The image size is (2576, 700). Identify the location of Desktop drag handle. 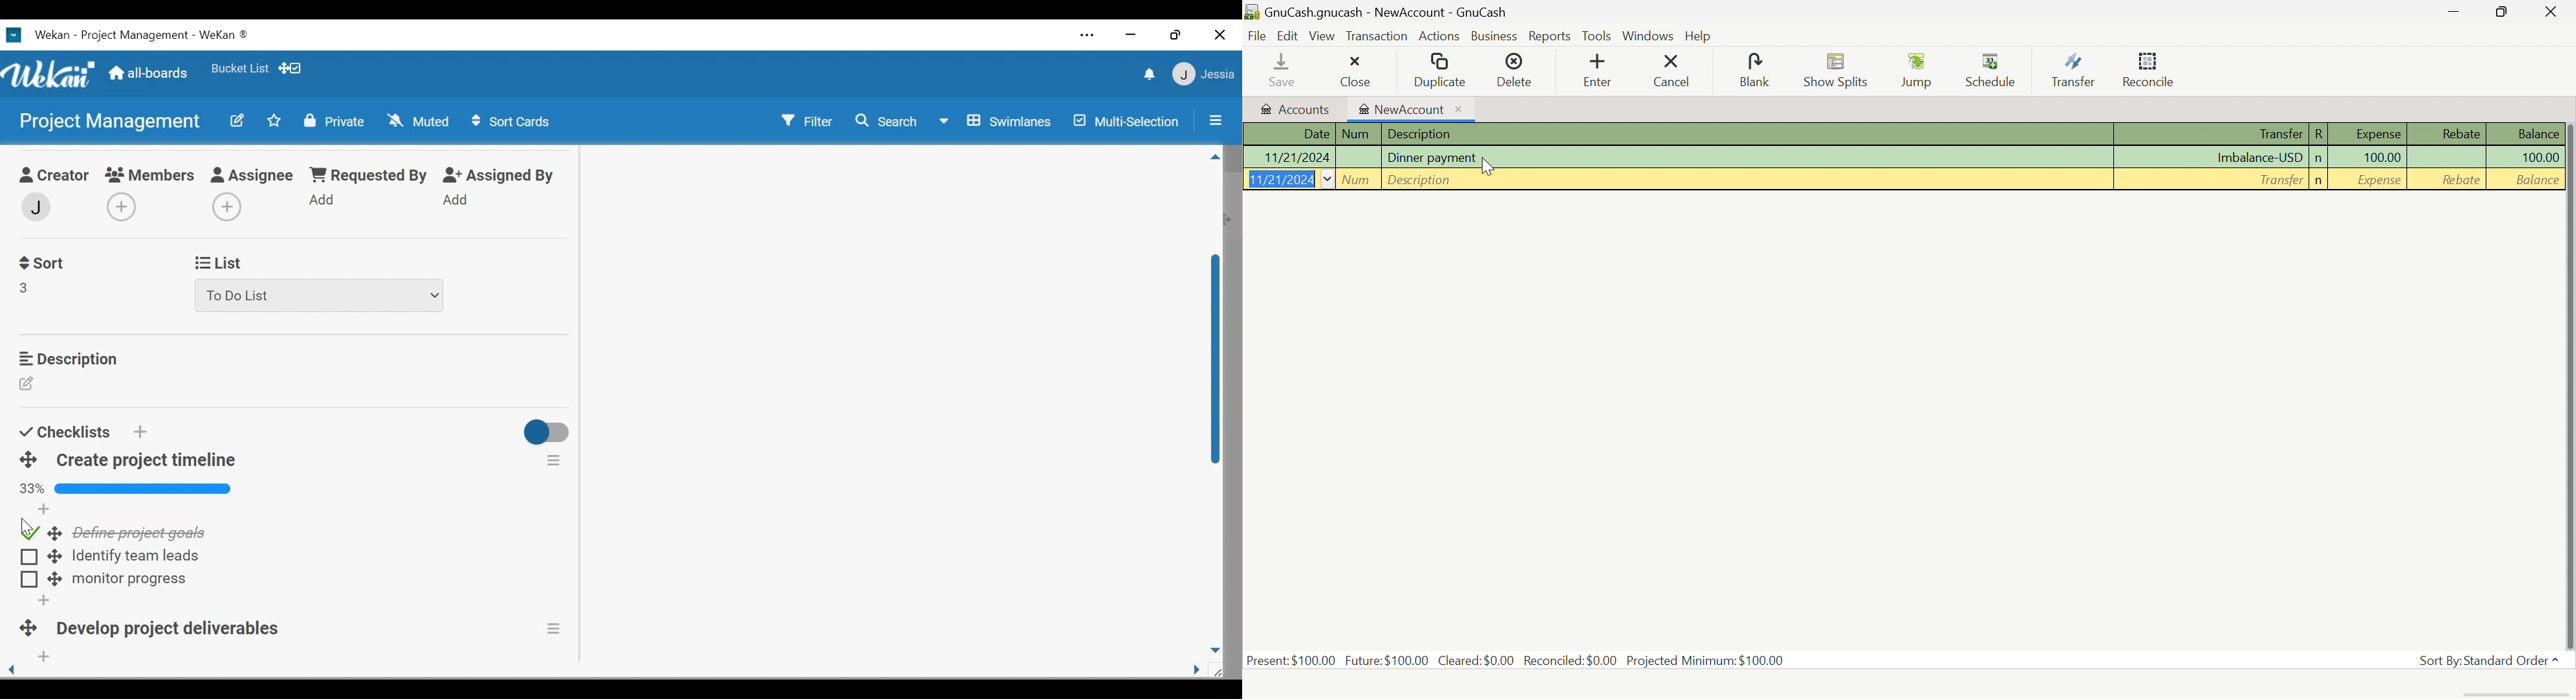
(53, 534).